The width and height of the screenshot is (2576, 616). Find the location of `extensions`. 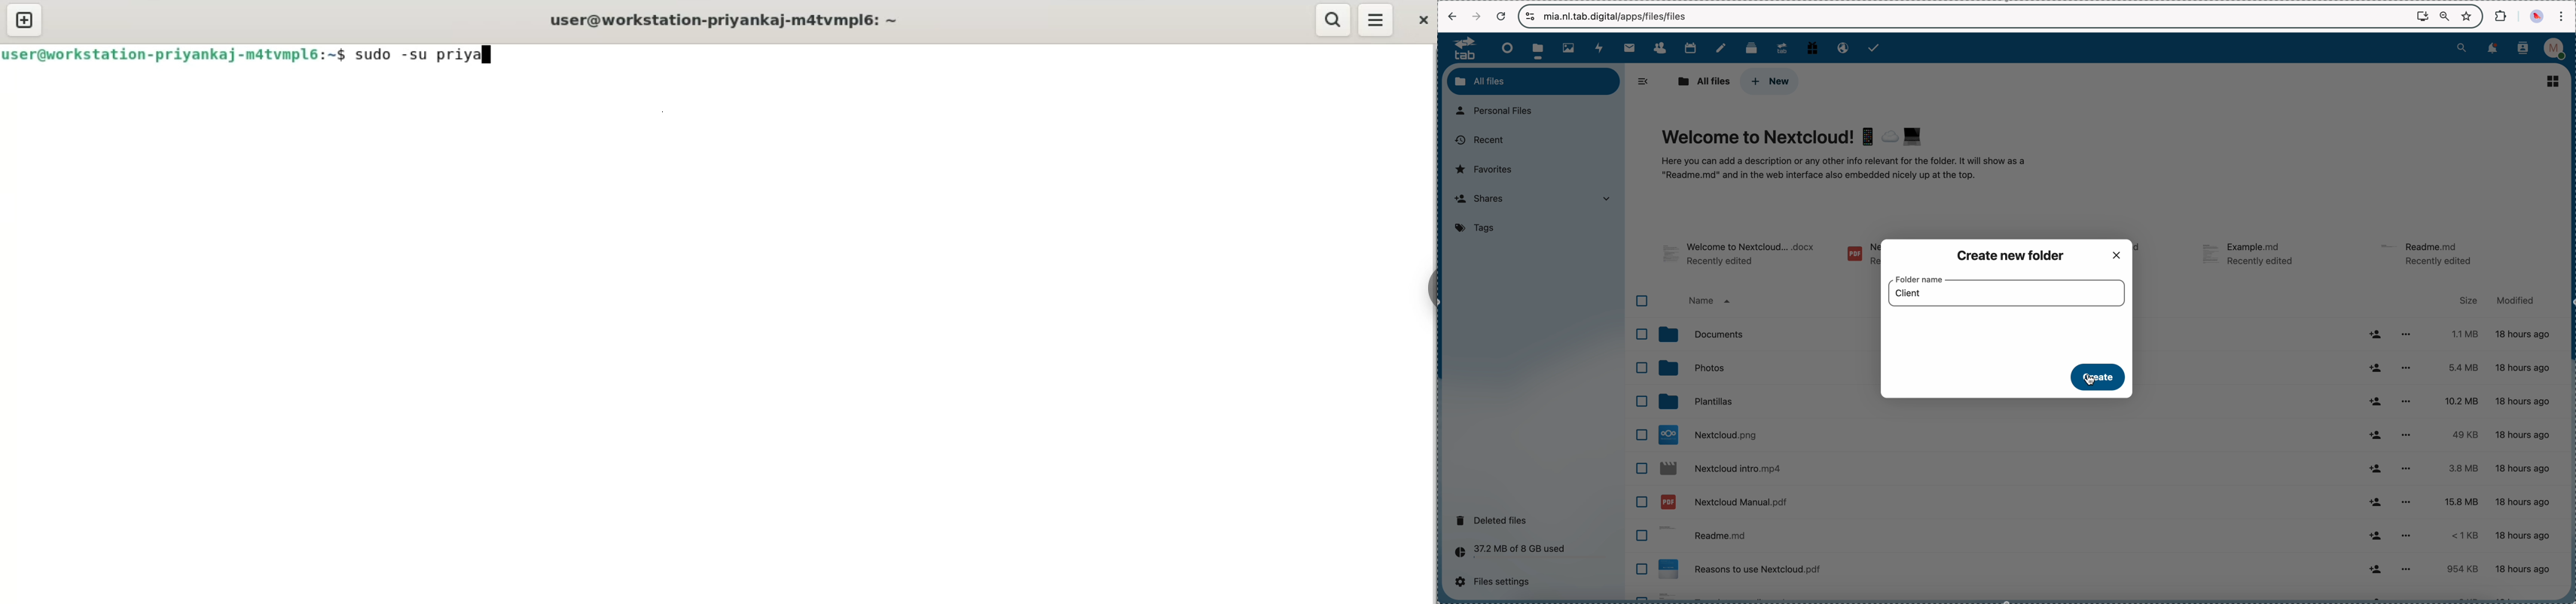

extensions is located at coordinates (2502, 15).